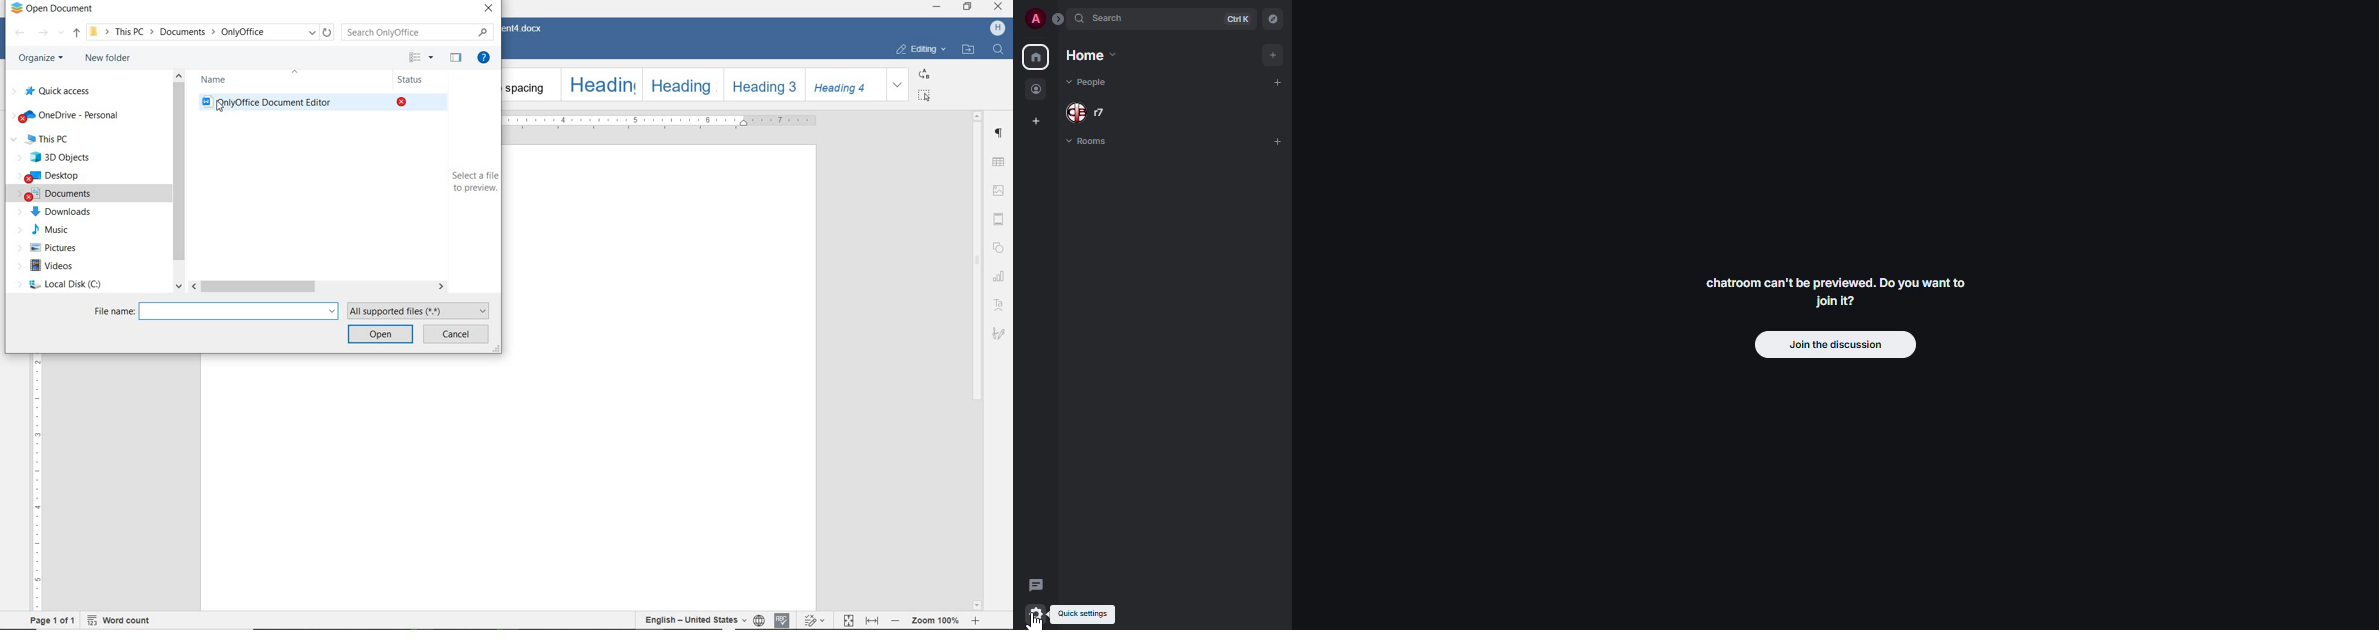  Describe the element at coordinates (936, 622) in the screenshot. I see `- Zoom 100% +` at that location.